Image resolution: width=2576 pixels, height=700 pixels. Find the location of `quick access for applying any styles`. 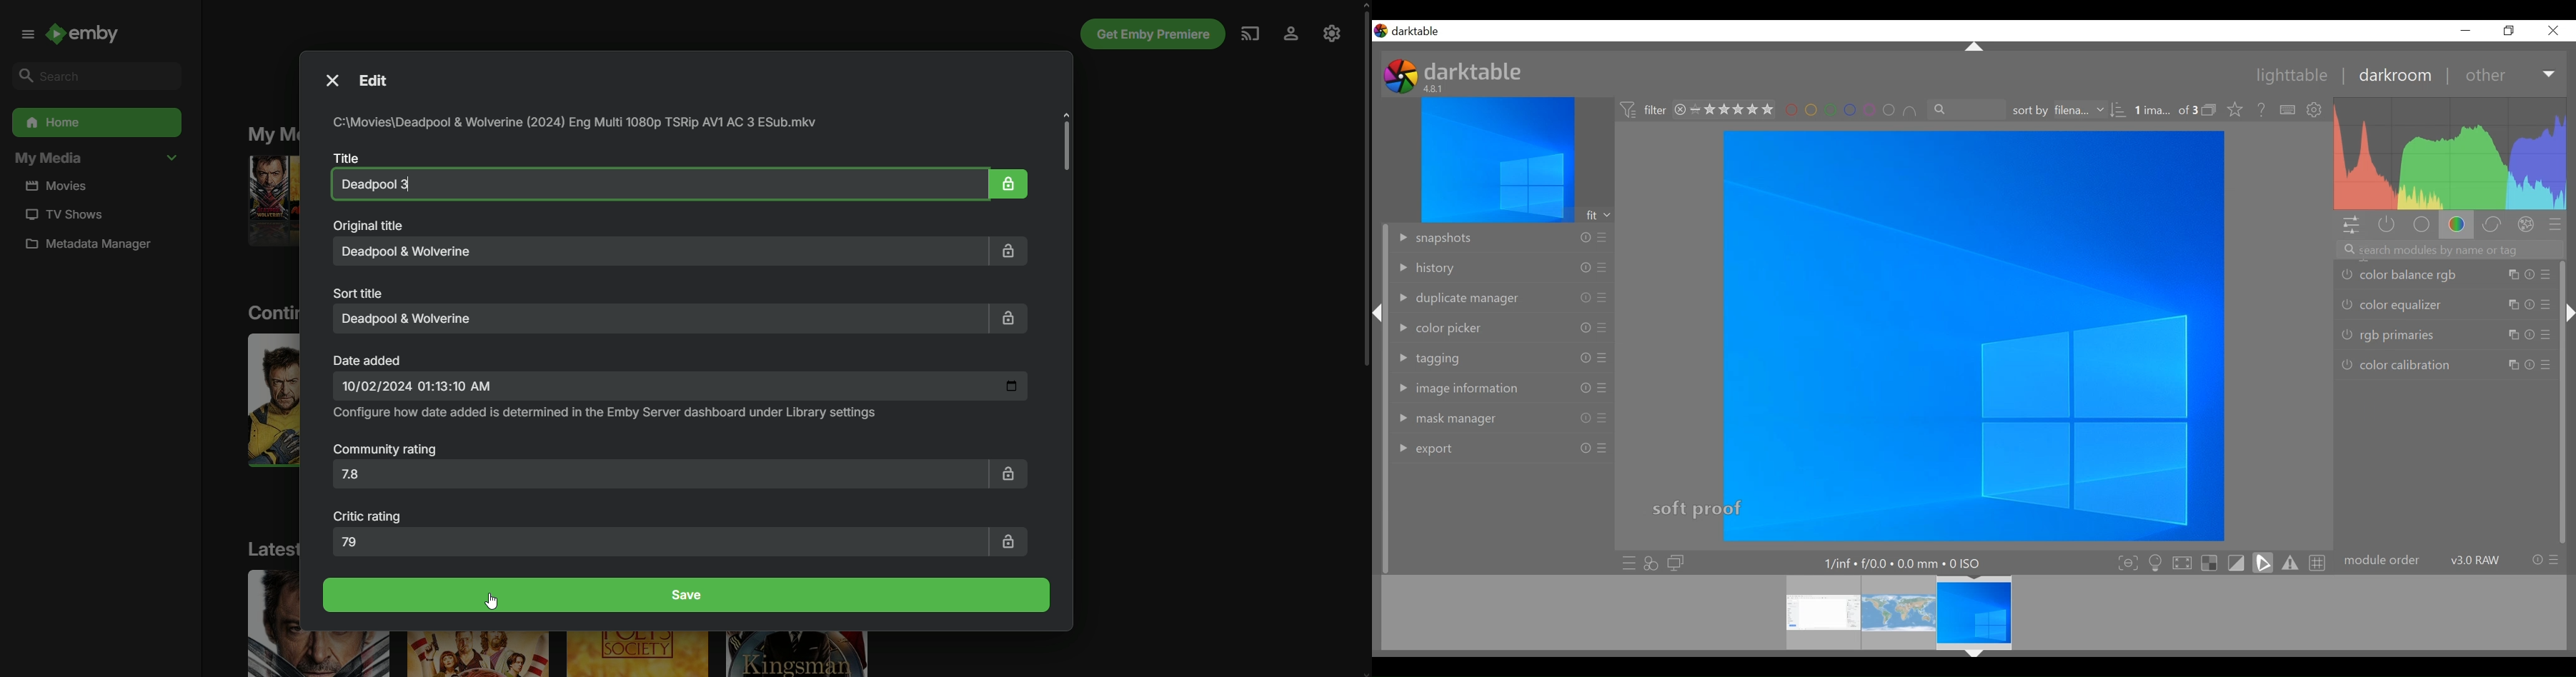

quick access for applying any styles is located at coordinates (1651, 563).